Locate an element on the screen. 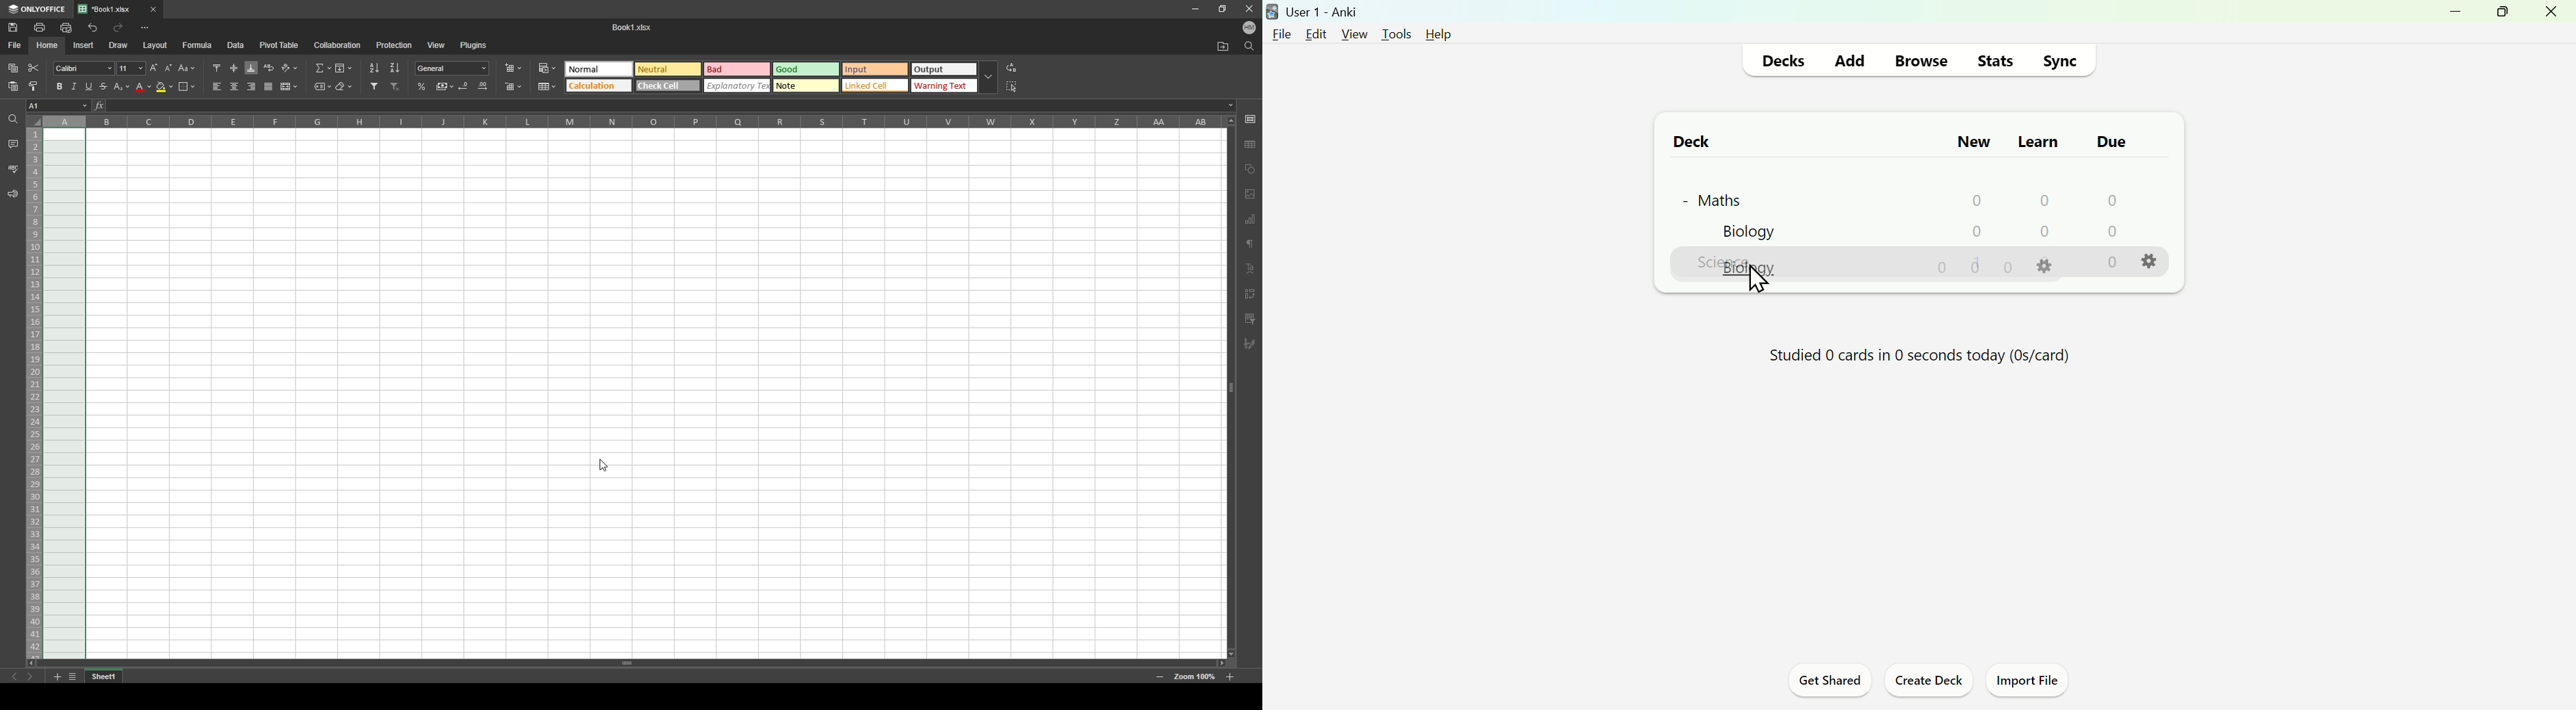 The image size is (2576, 728). selected column is located at coordinates (64, 122).